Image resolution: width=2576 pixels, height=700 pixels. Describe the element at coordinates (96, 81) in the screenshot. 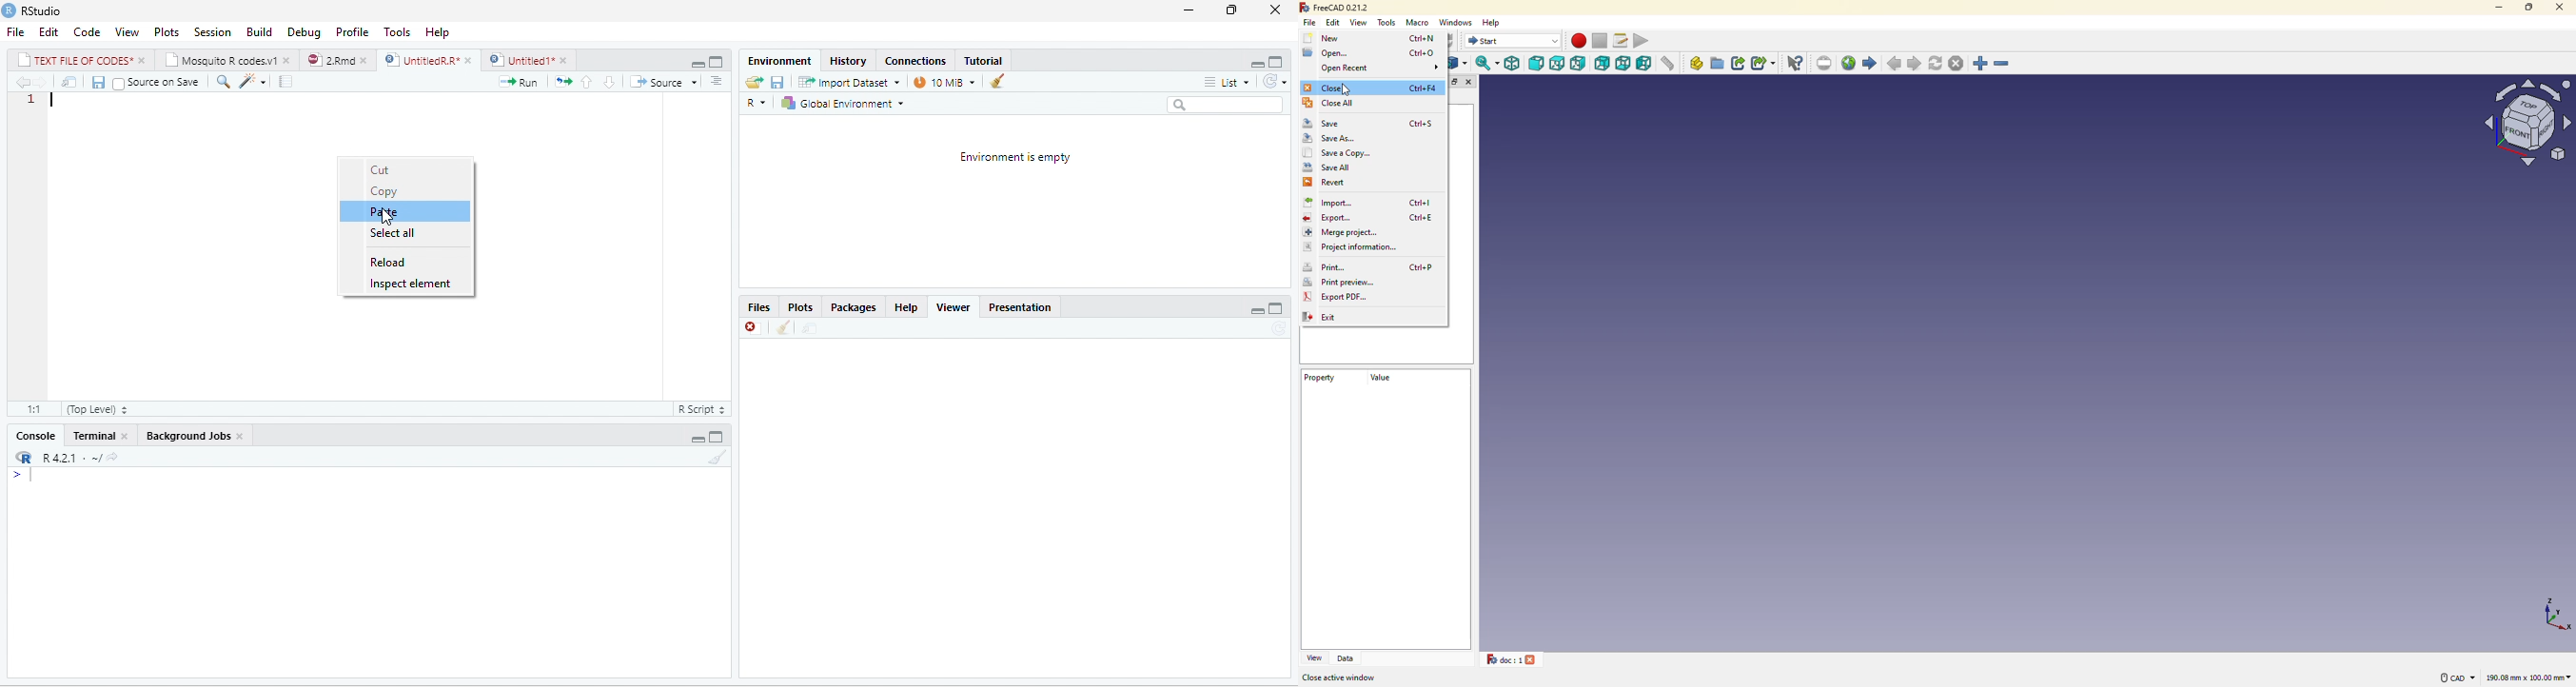

I see `save` at that location.